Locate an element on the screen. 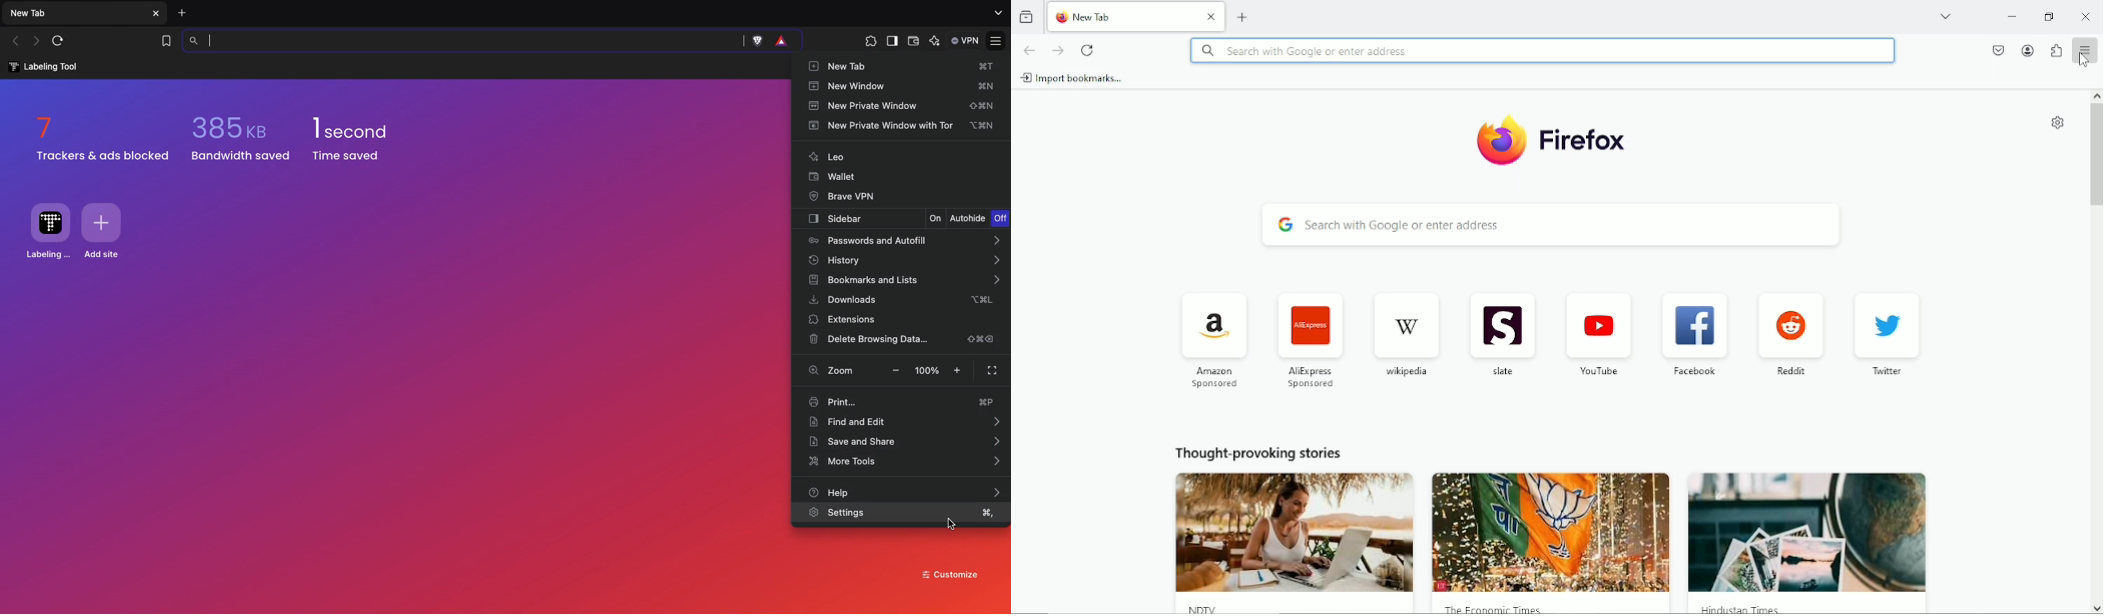 The image size is (2128, 616). new tab is located at coordinates (1243, 17).